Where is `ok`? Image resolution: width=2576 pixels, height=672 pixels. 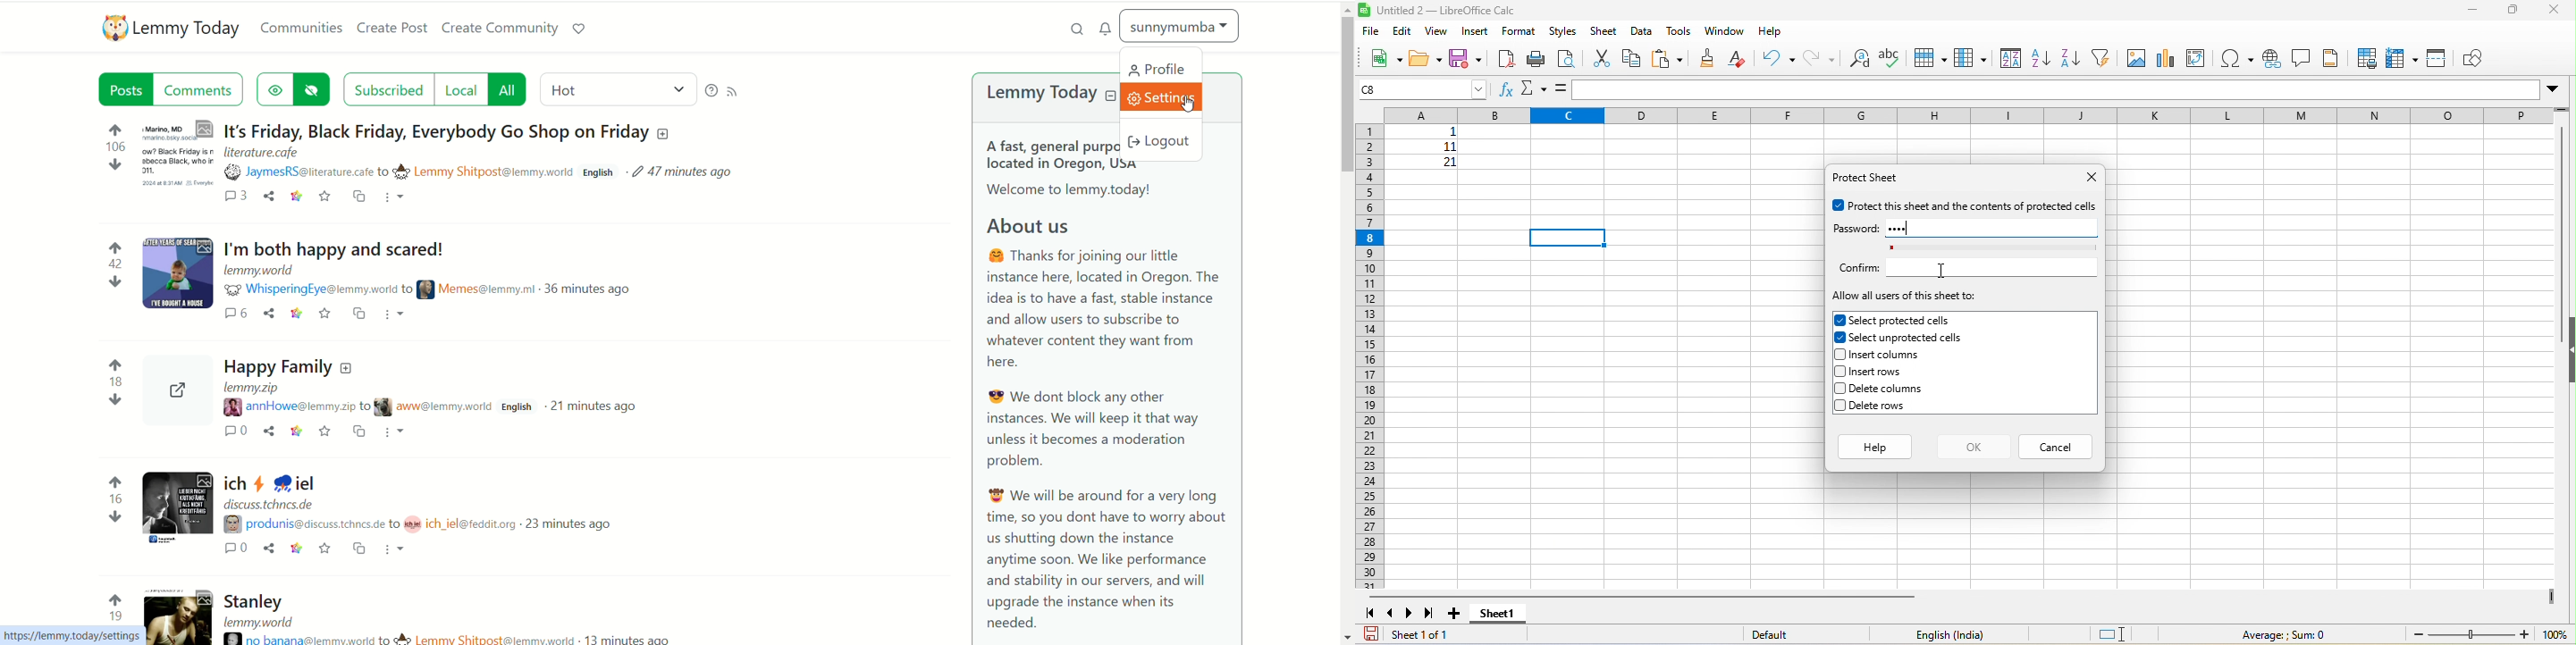
ok is located at coordinates (1974, 447).